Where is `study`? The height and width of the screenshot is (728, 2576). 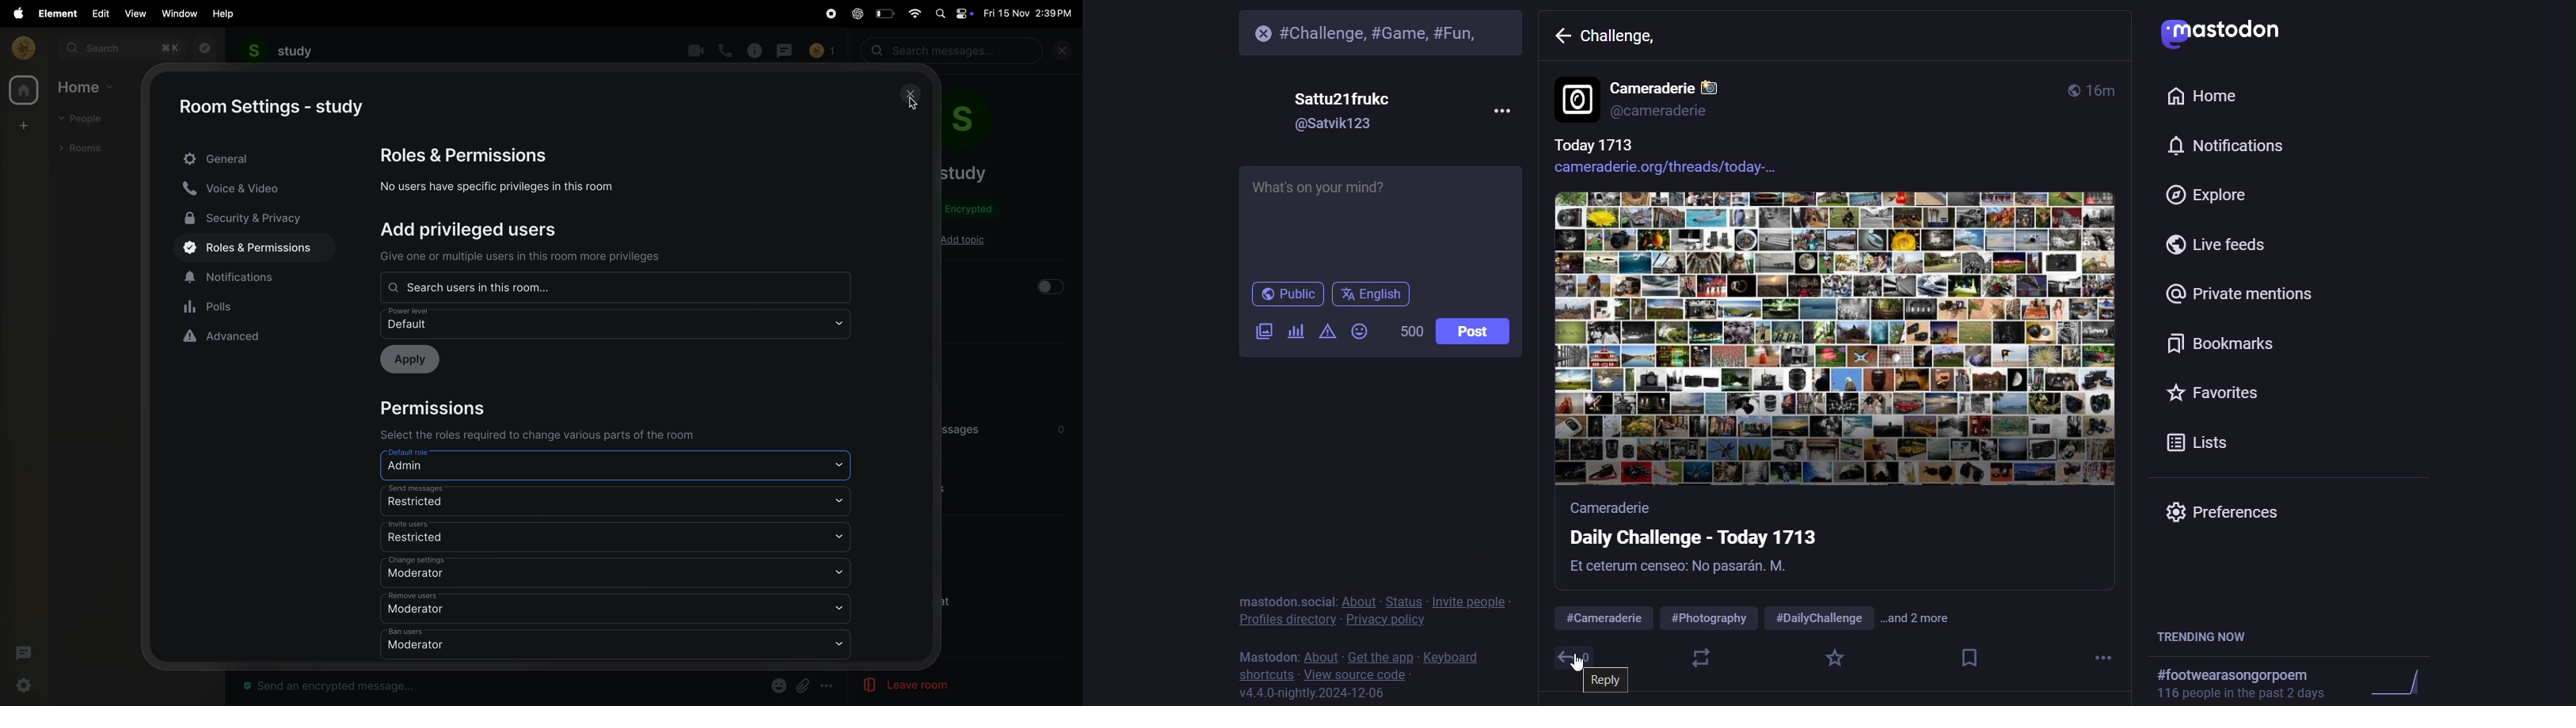 study is located at coordinates (278, 51).